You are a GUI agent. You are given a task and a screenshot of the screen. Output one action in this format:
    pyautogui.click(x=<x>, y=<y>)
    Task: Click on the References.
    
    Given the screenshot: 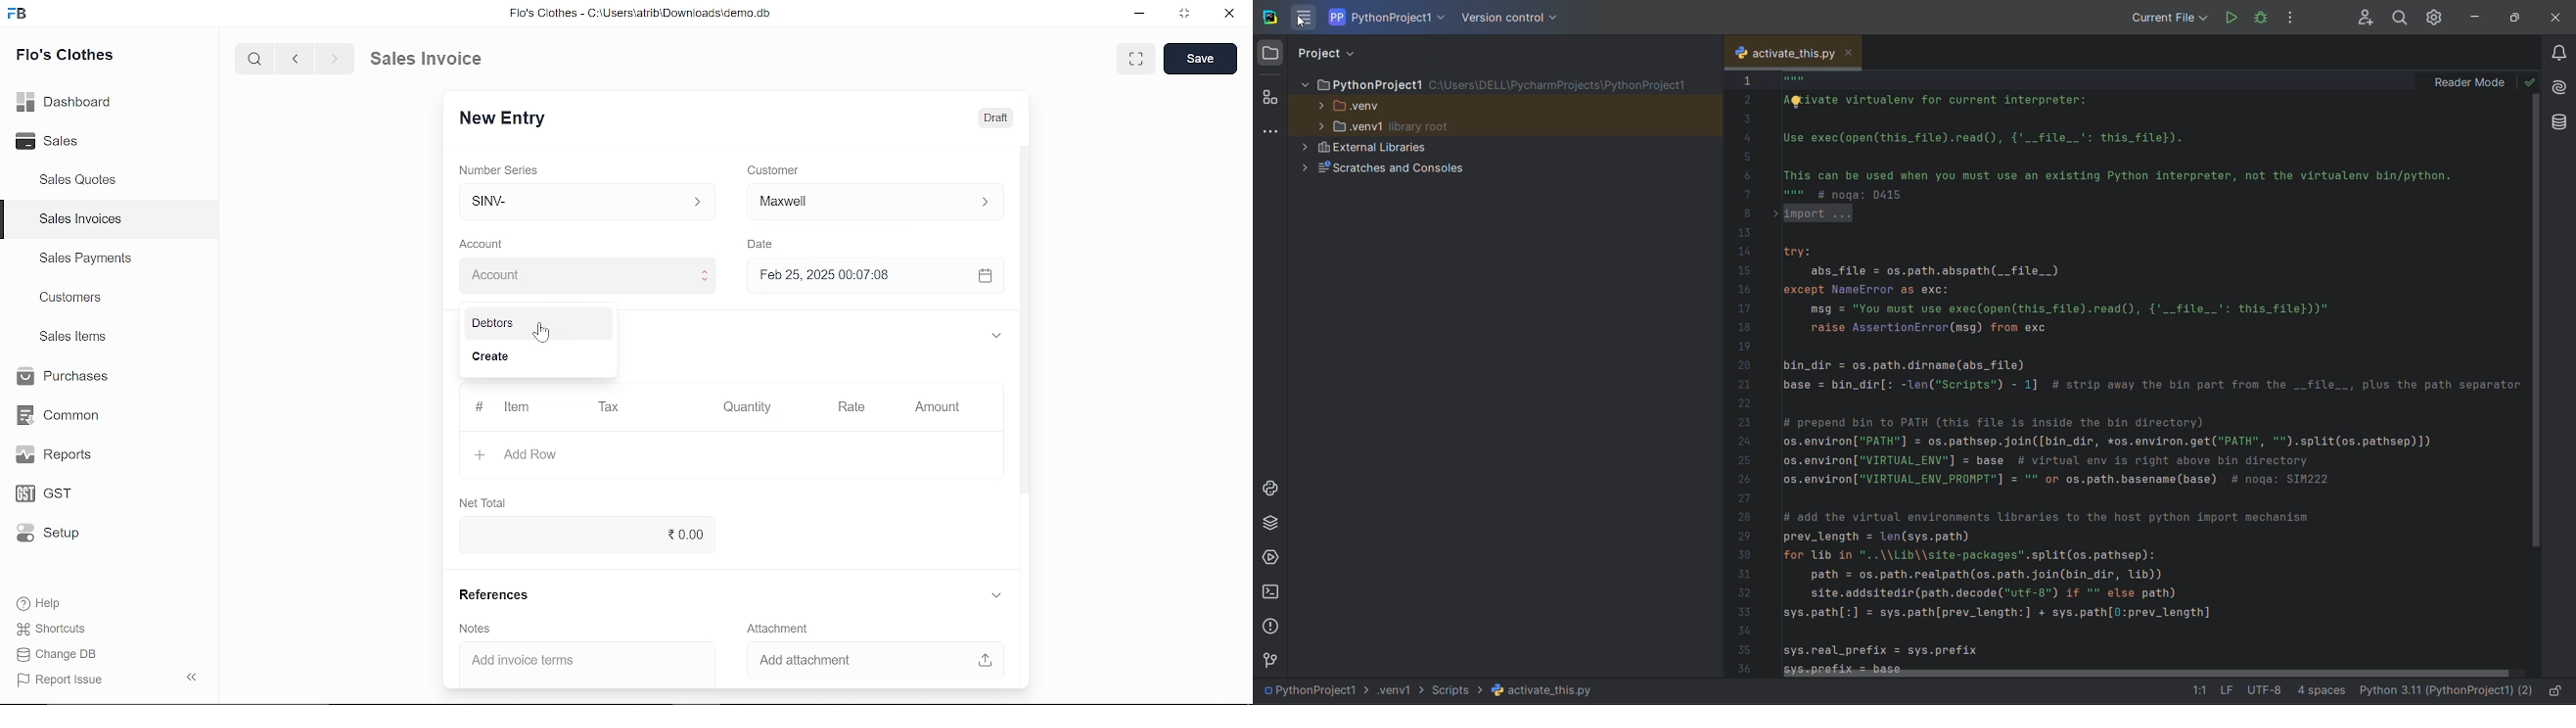 What is the action you would take?
    pyautogui.click(x=495, y=597)
    